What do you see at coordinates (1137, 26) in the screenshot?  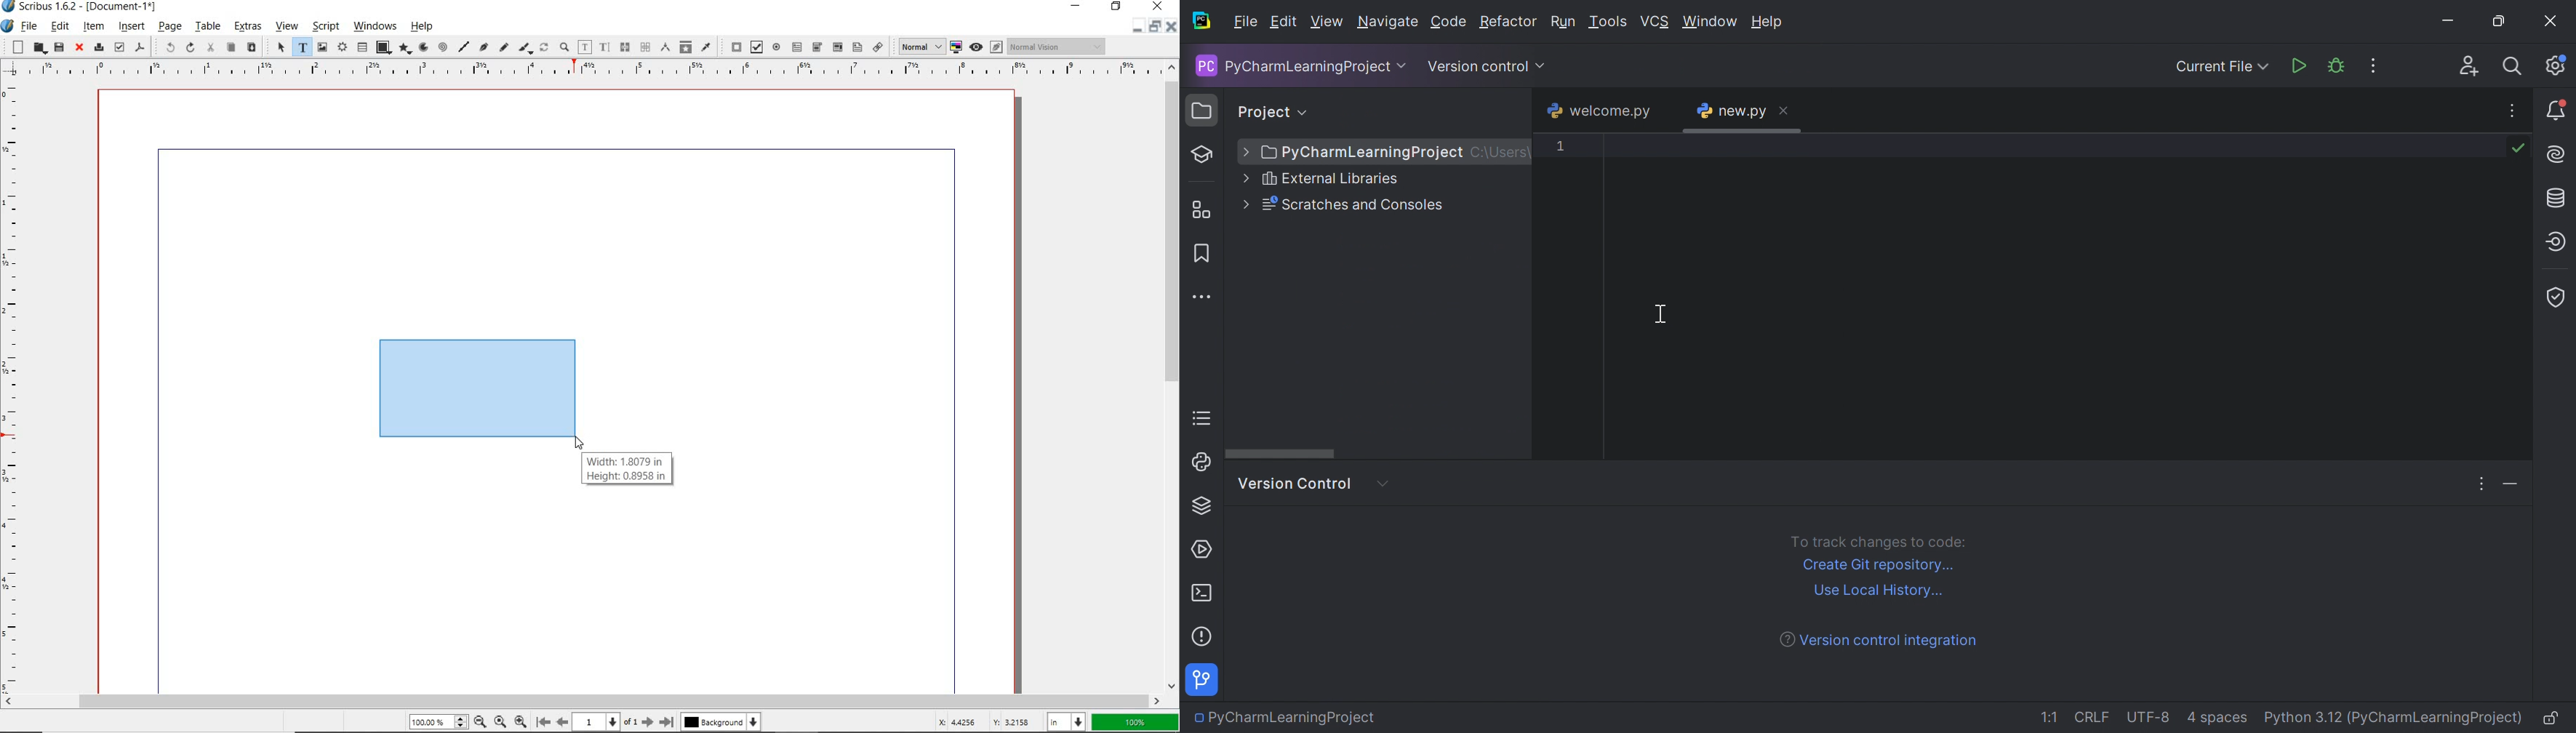 I see `Restore Down` at bounding box center [1137, 26].